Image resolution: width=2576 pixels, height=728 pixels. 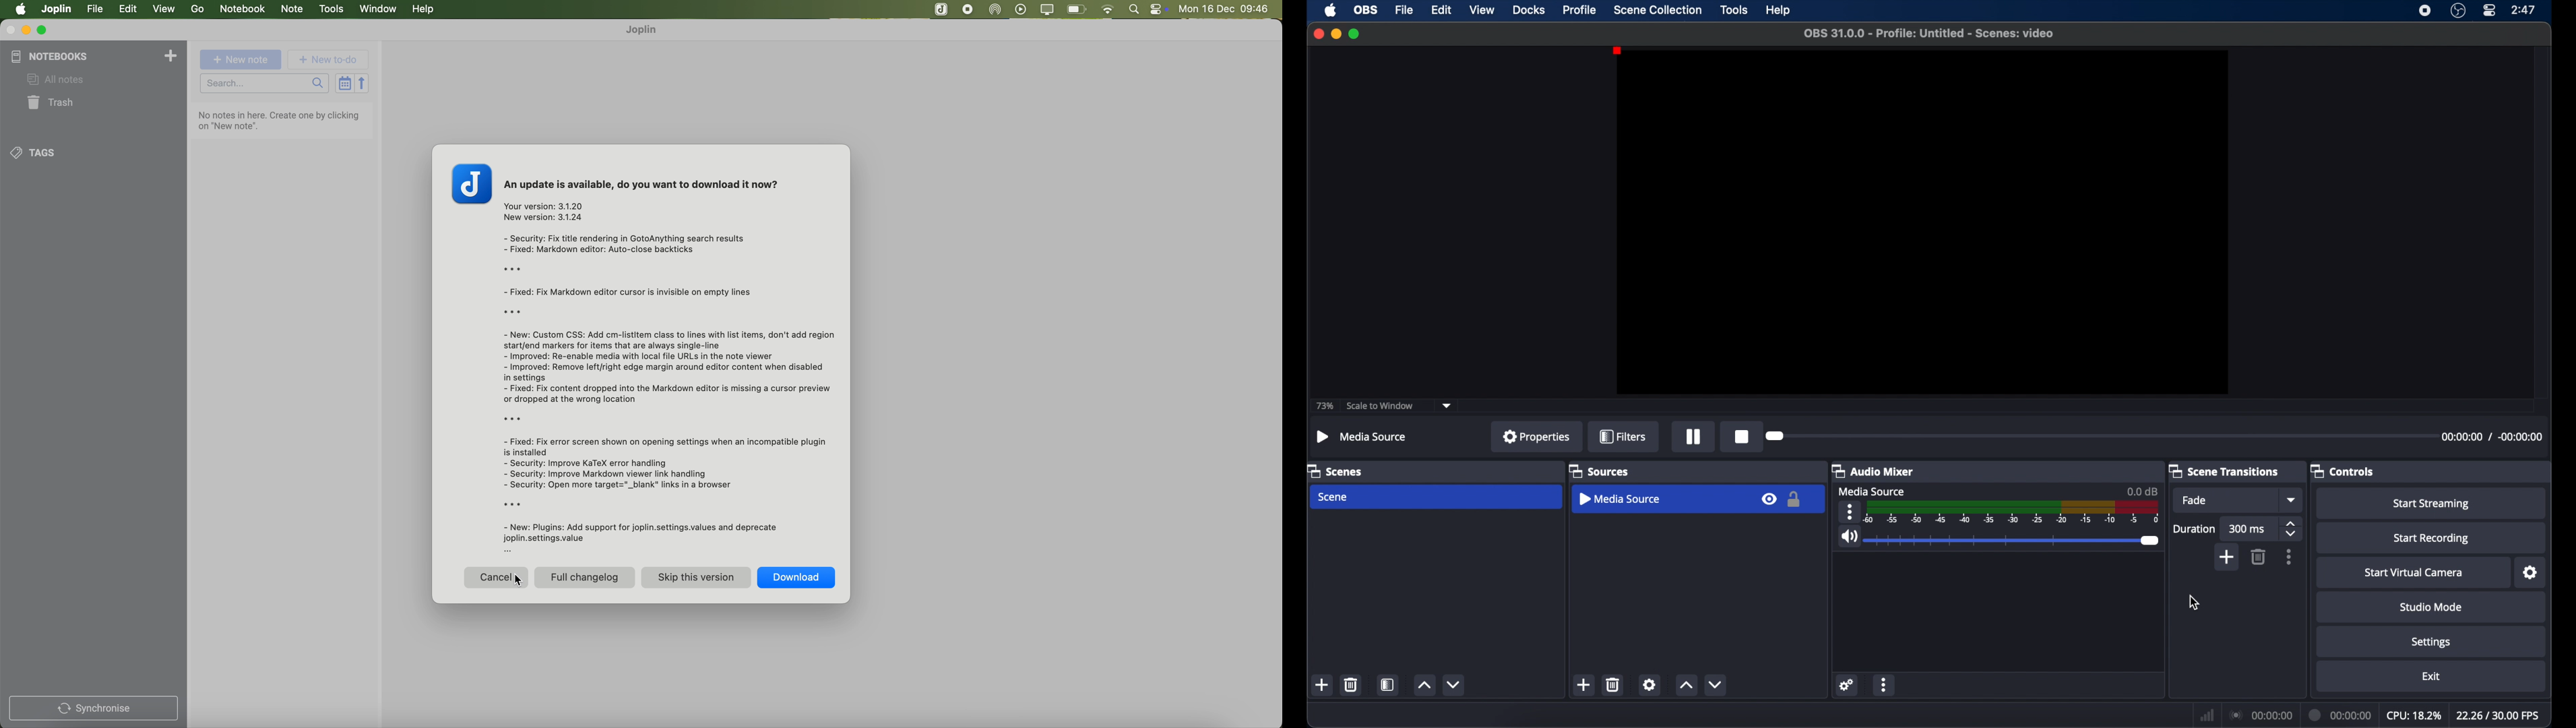 What do you see at coordinates (2292, 499) in the screenshot?
I see `dropdown` at bounding box center [2292, 499].